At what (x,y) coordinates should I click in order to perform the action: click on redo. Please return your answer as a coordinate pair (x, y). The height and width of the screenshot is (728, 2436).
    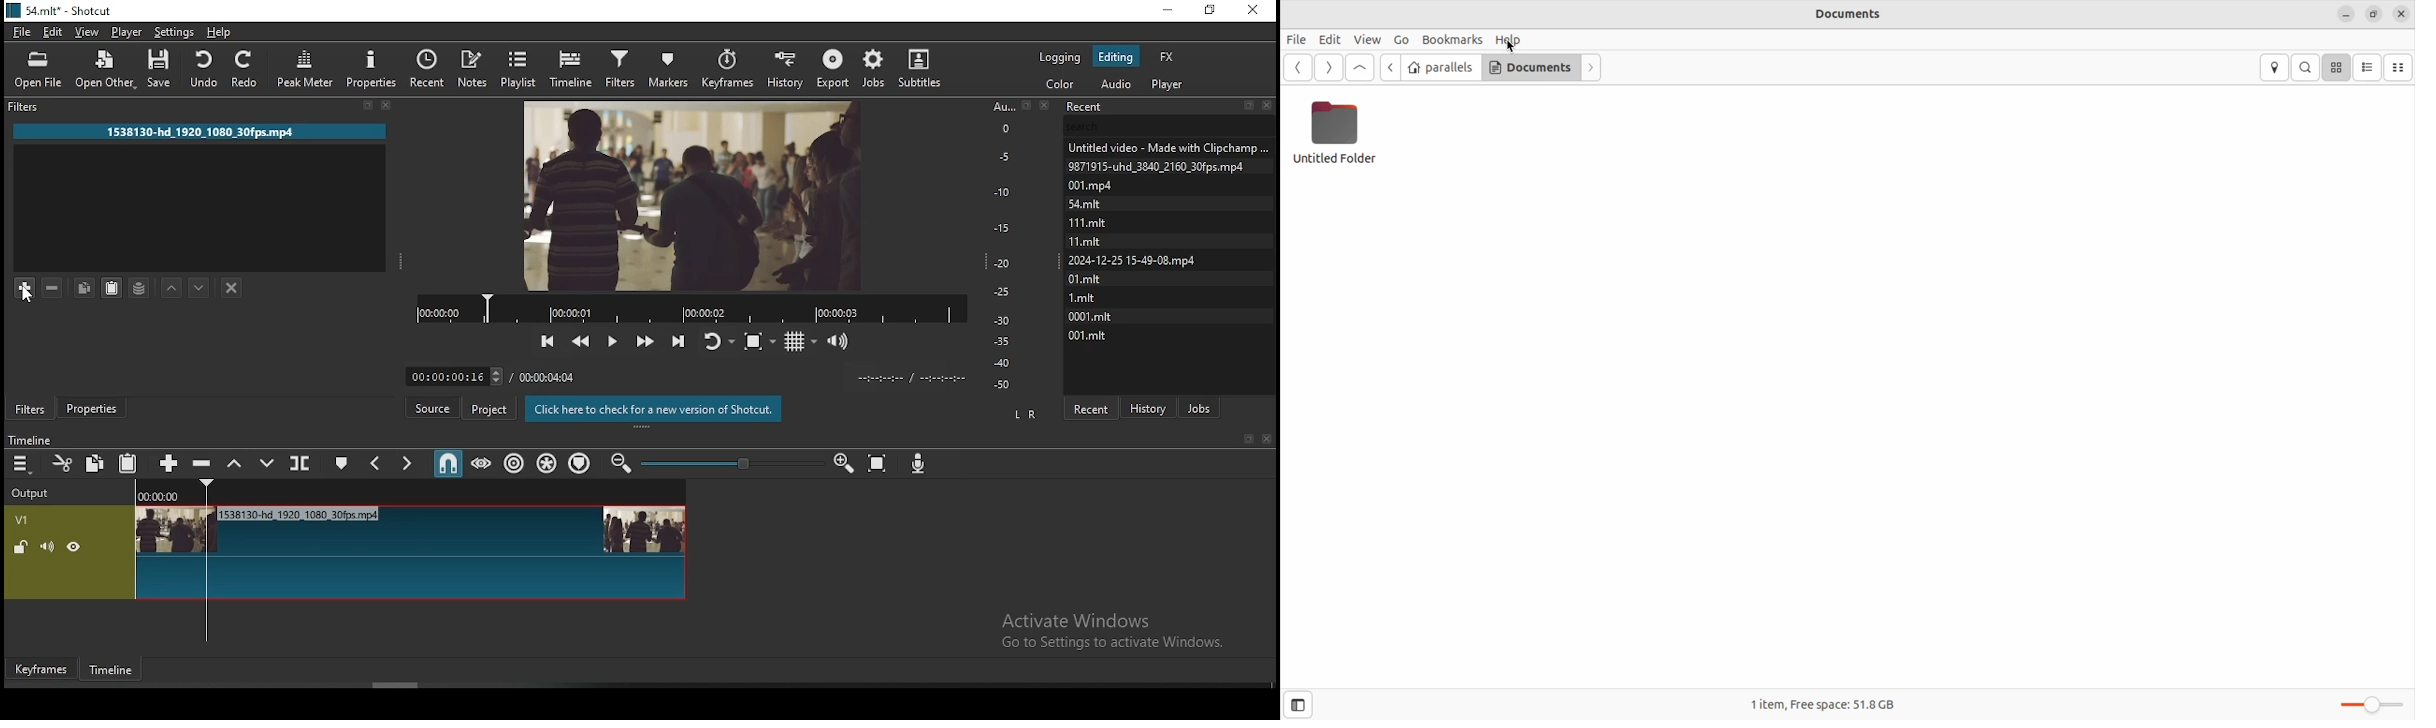
    Looking at the image, I should click on (248, 69).